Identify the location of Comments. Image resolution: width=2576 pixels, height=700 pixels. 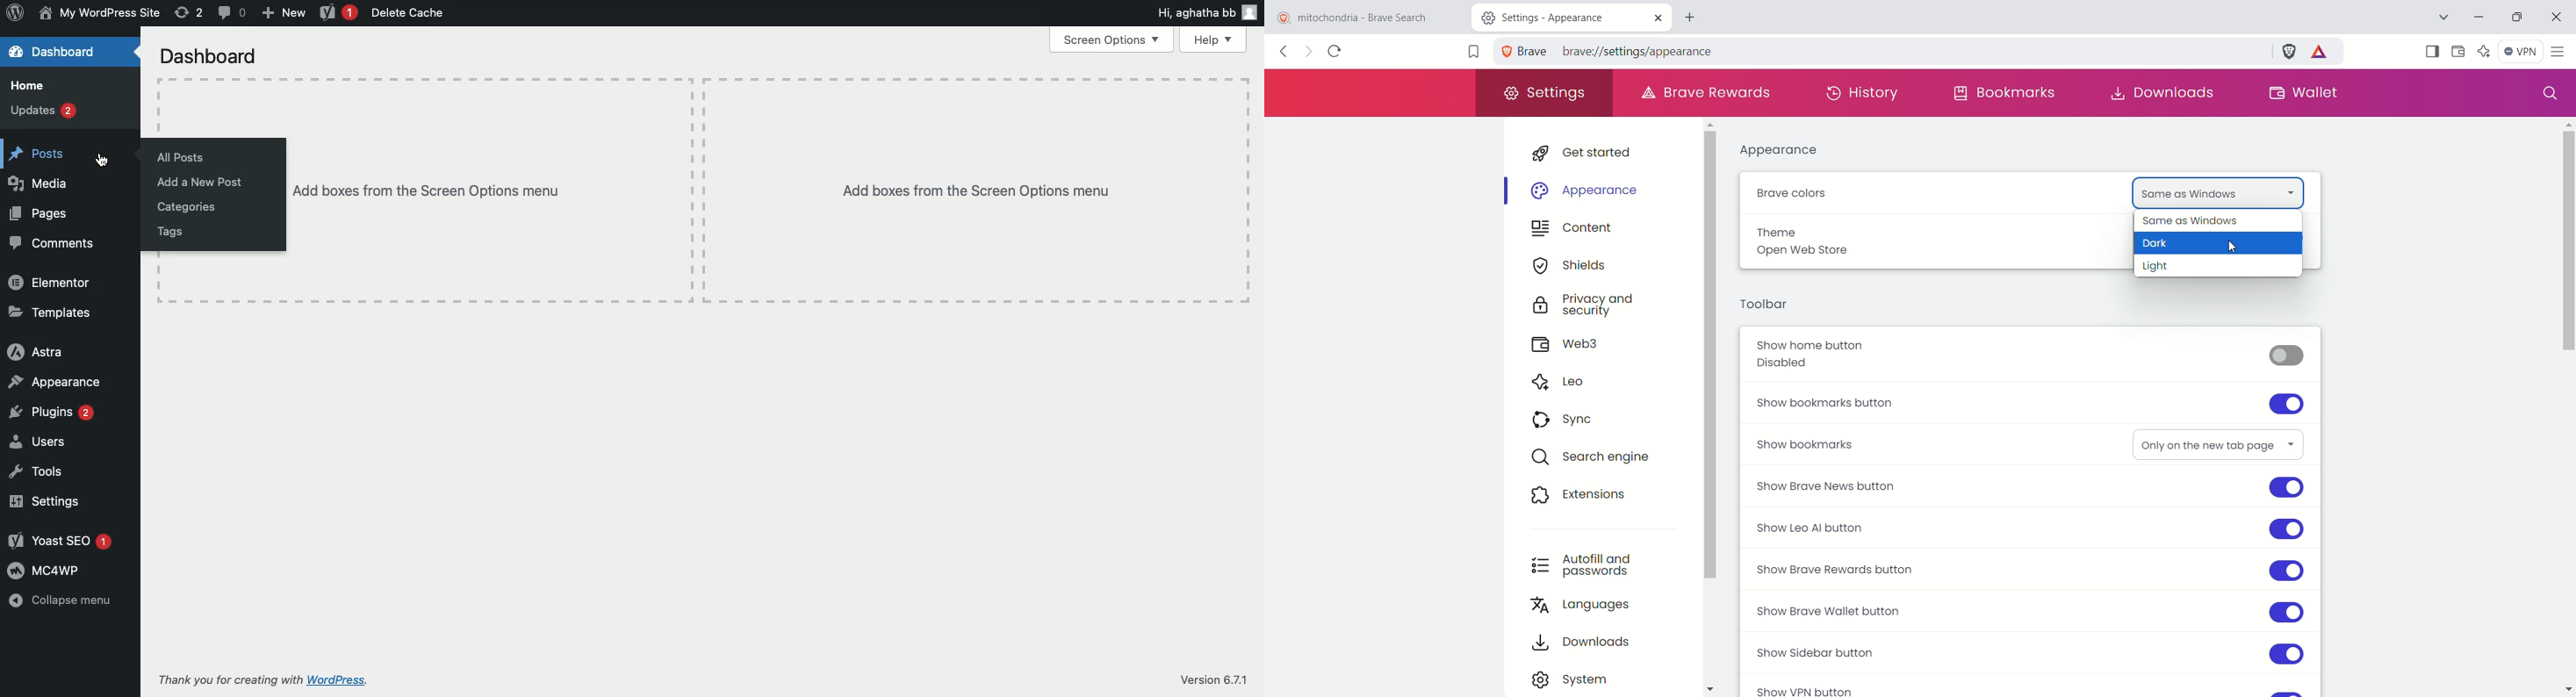
(54, 243).